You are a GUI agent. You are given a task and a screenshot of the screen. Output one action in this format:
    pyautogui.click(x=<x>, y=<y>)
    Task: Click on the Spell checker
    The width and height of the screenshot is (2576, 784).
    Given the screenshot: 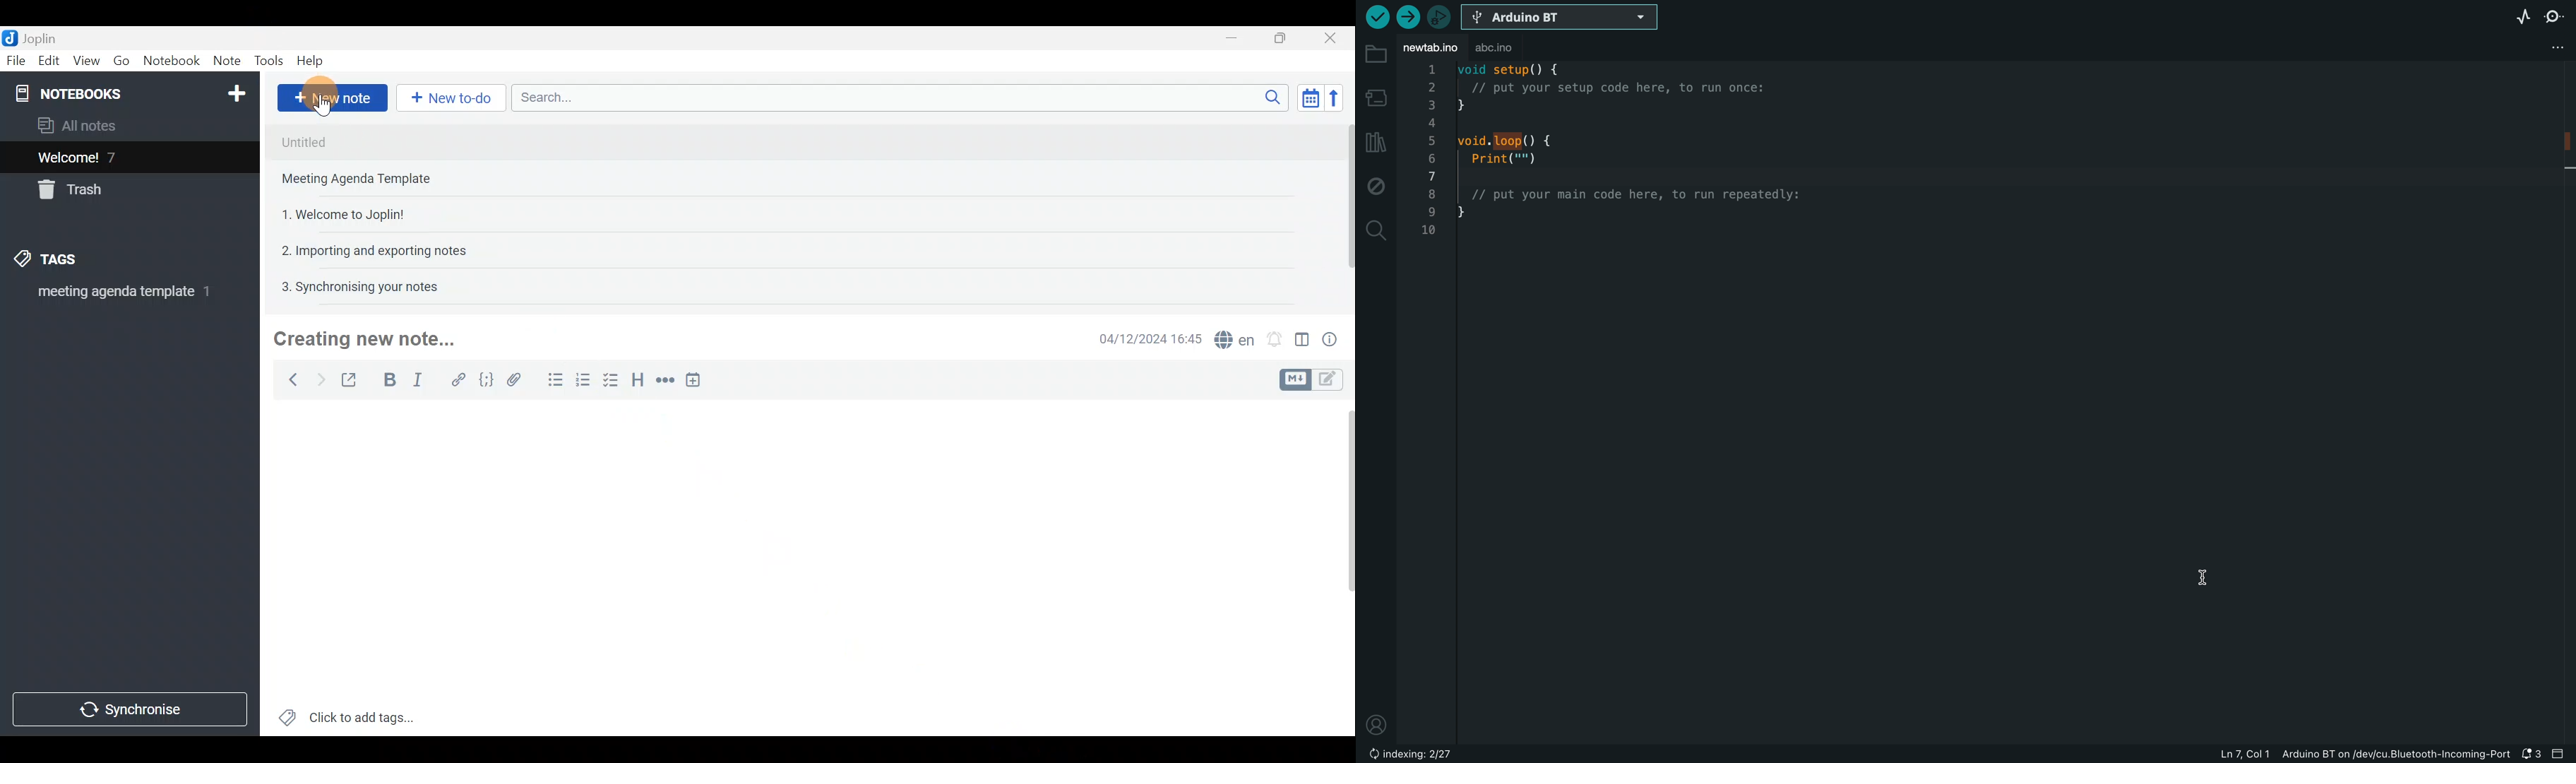 What is the action you would take?
    pyautogui.click(x=1231, y=337)
    